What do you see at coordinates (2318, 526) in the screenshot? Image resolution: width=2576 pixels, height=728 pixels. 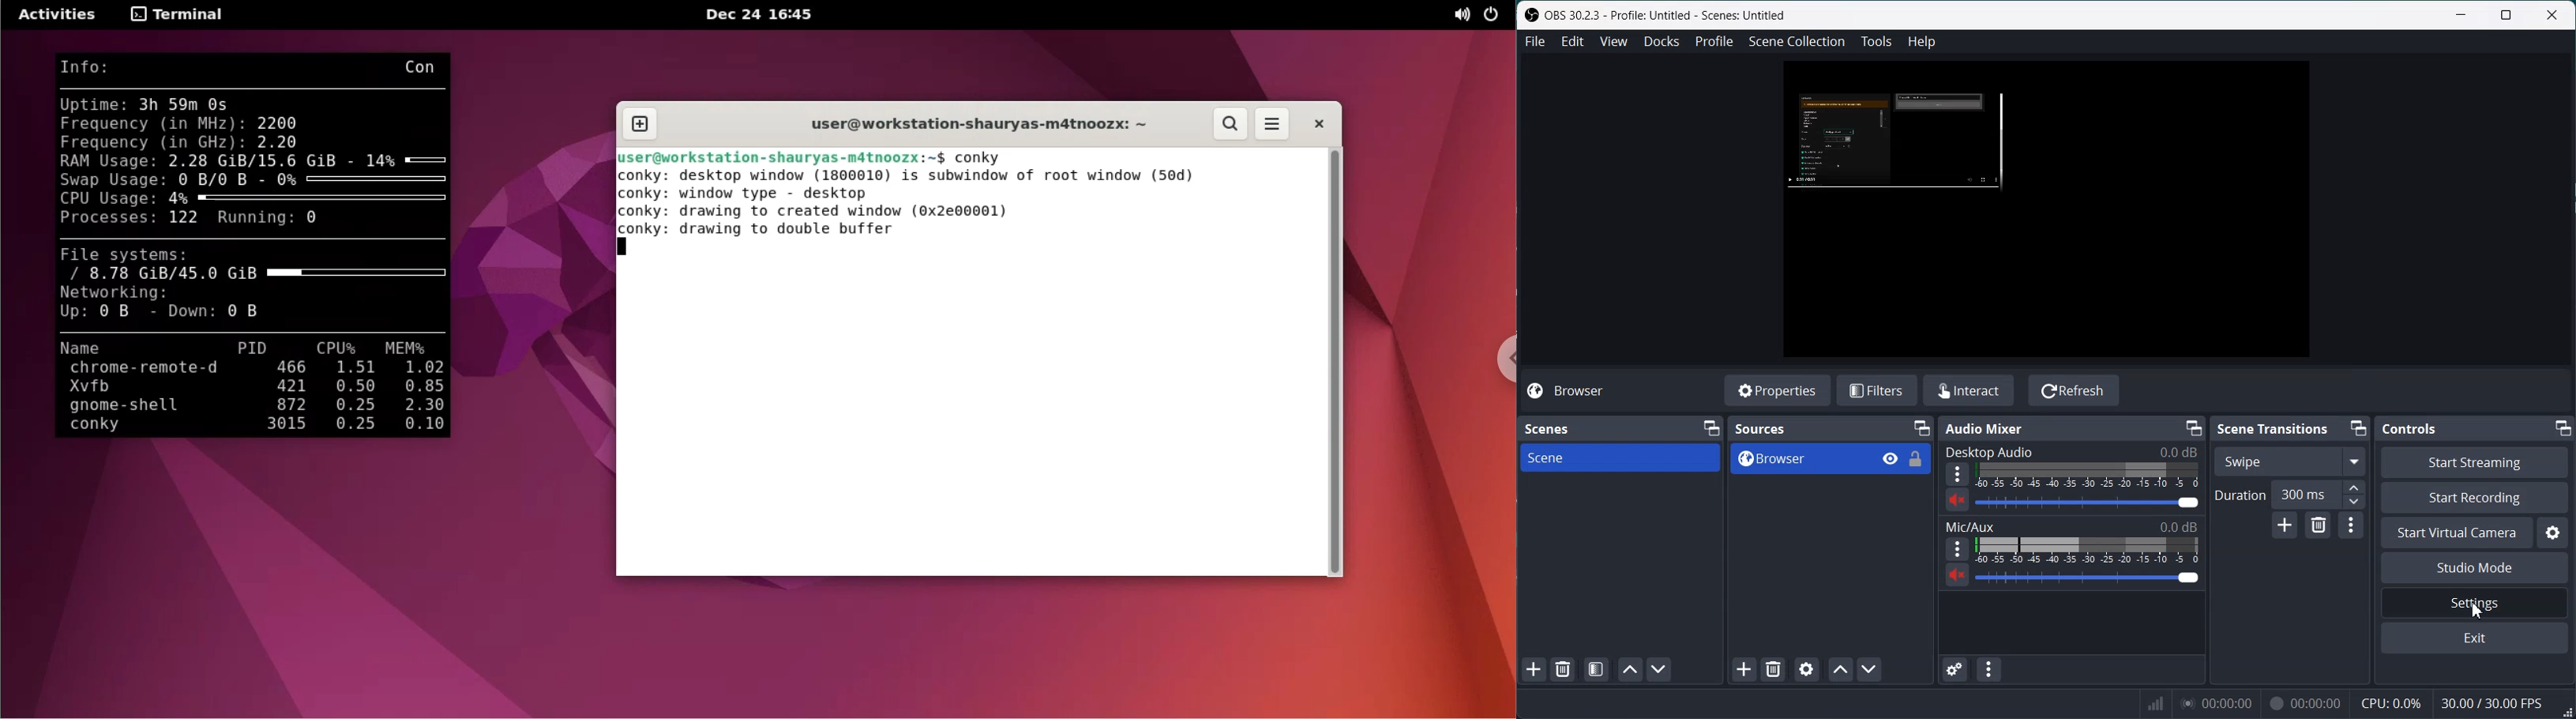 I see `Remove configurable transition` at bounding box center [2318, 526].